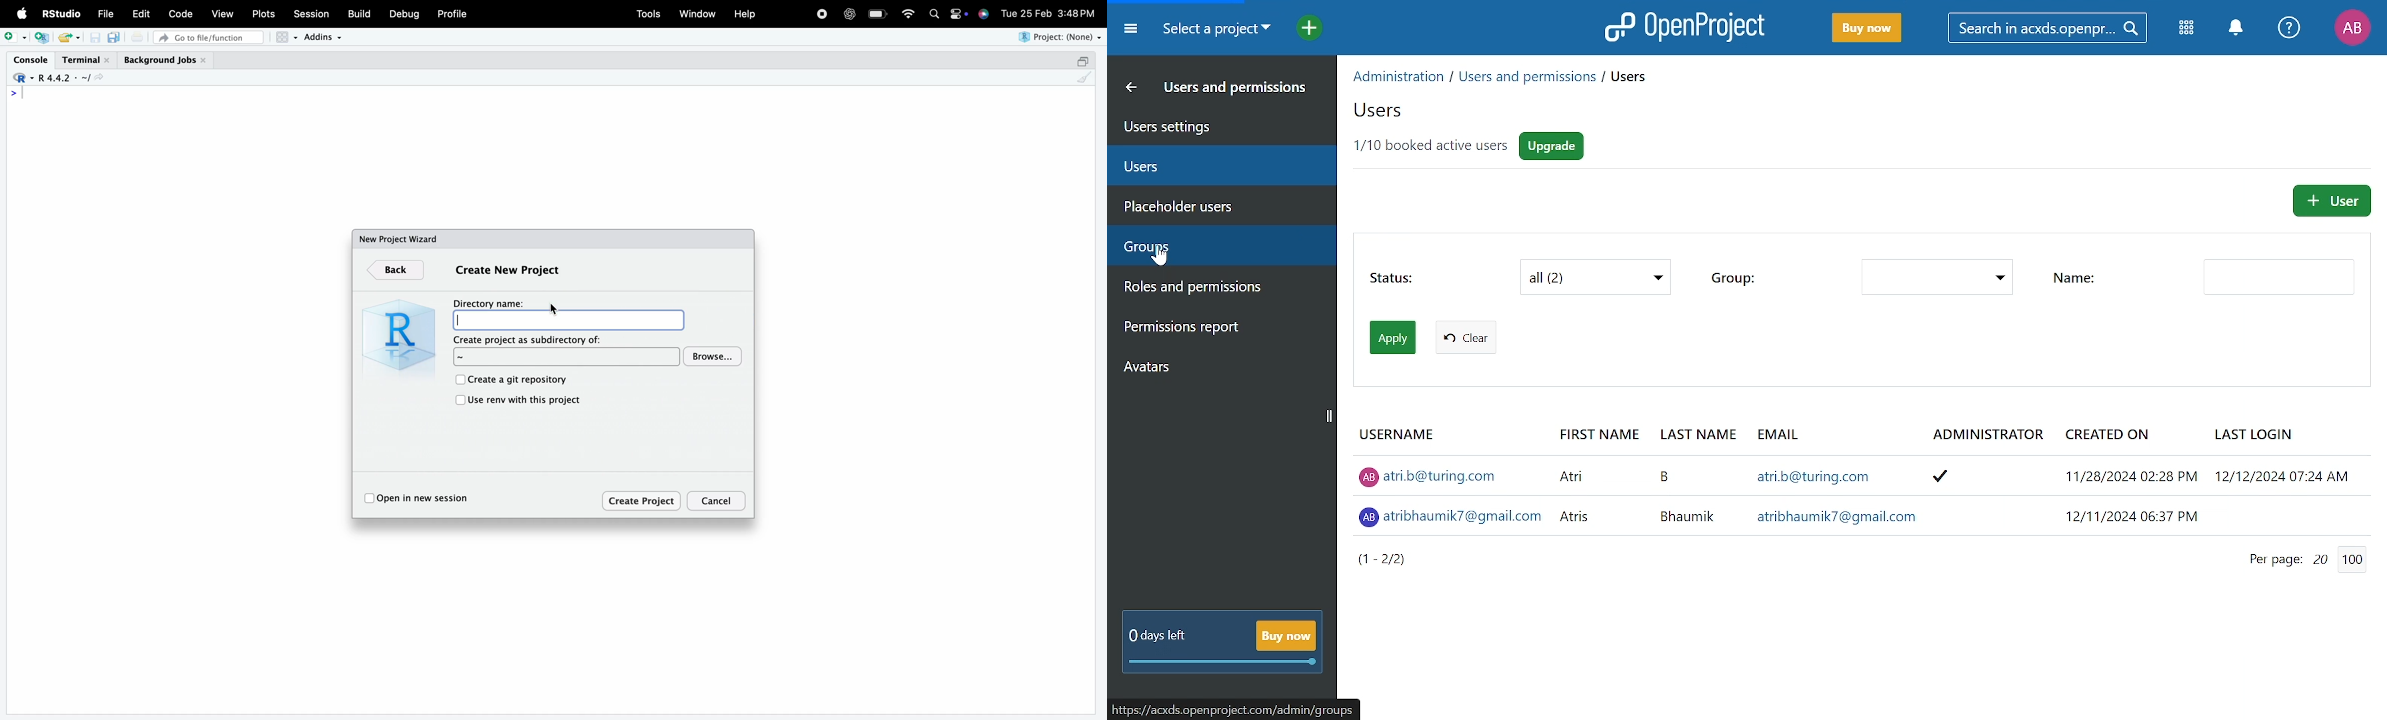  What do you see at coordinates (286, 37) in the screenshot?
I see `Workspace panes` at bounding box center [286, 37].